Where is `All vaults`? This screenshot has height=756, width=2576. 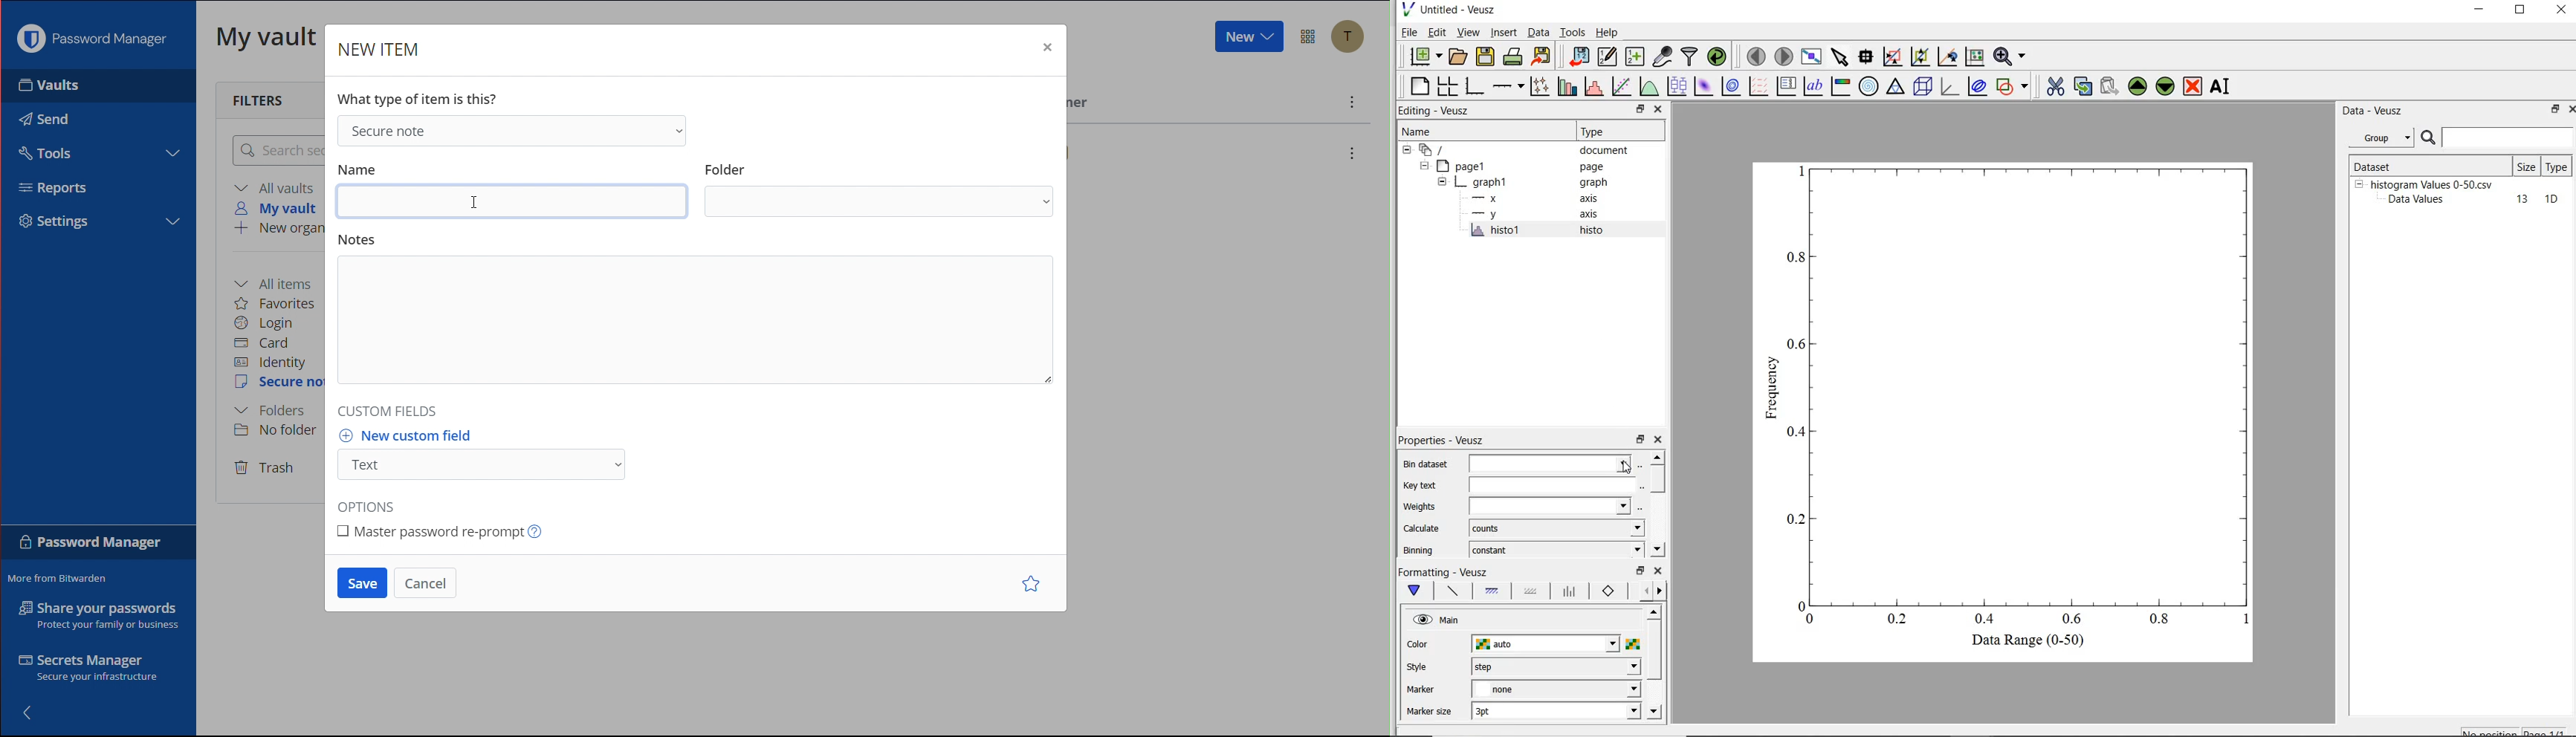 All vaults is located at coordinates (277, 187).